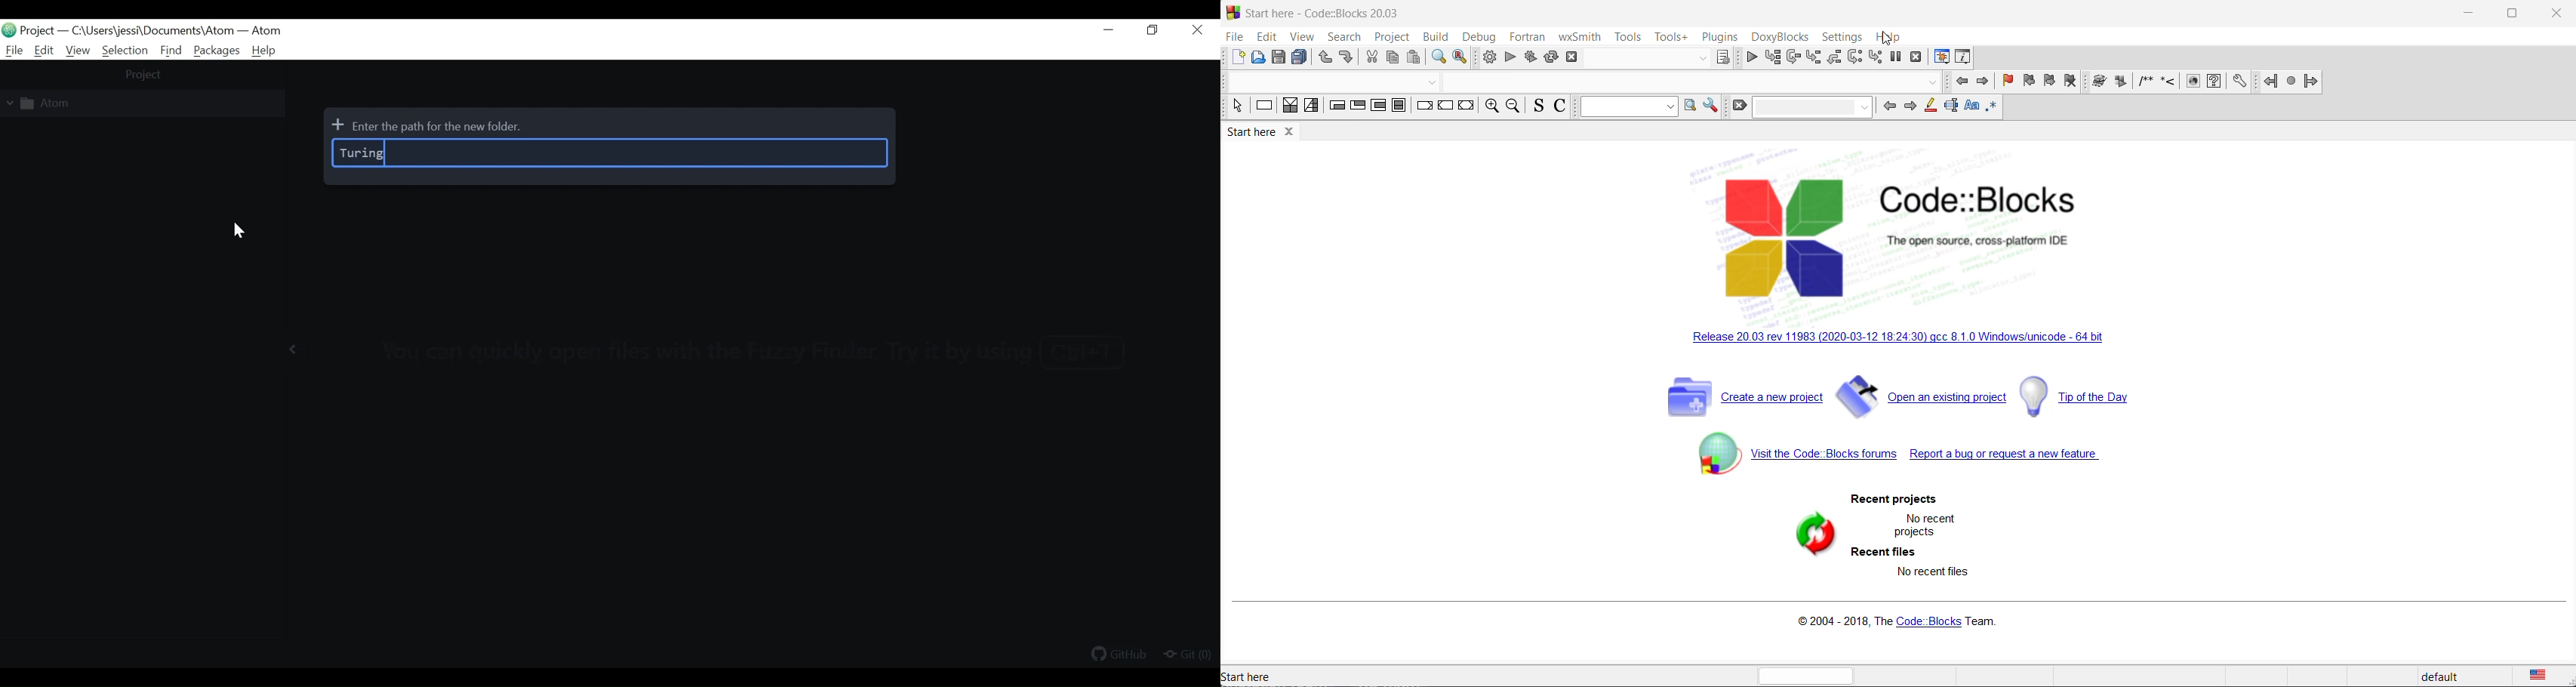  Describe the element at coordinates (2445, 673) in the screenshot. I see `default` at that location.